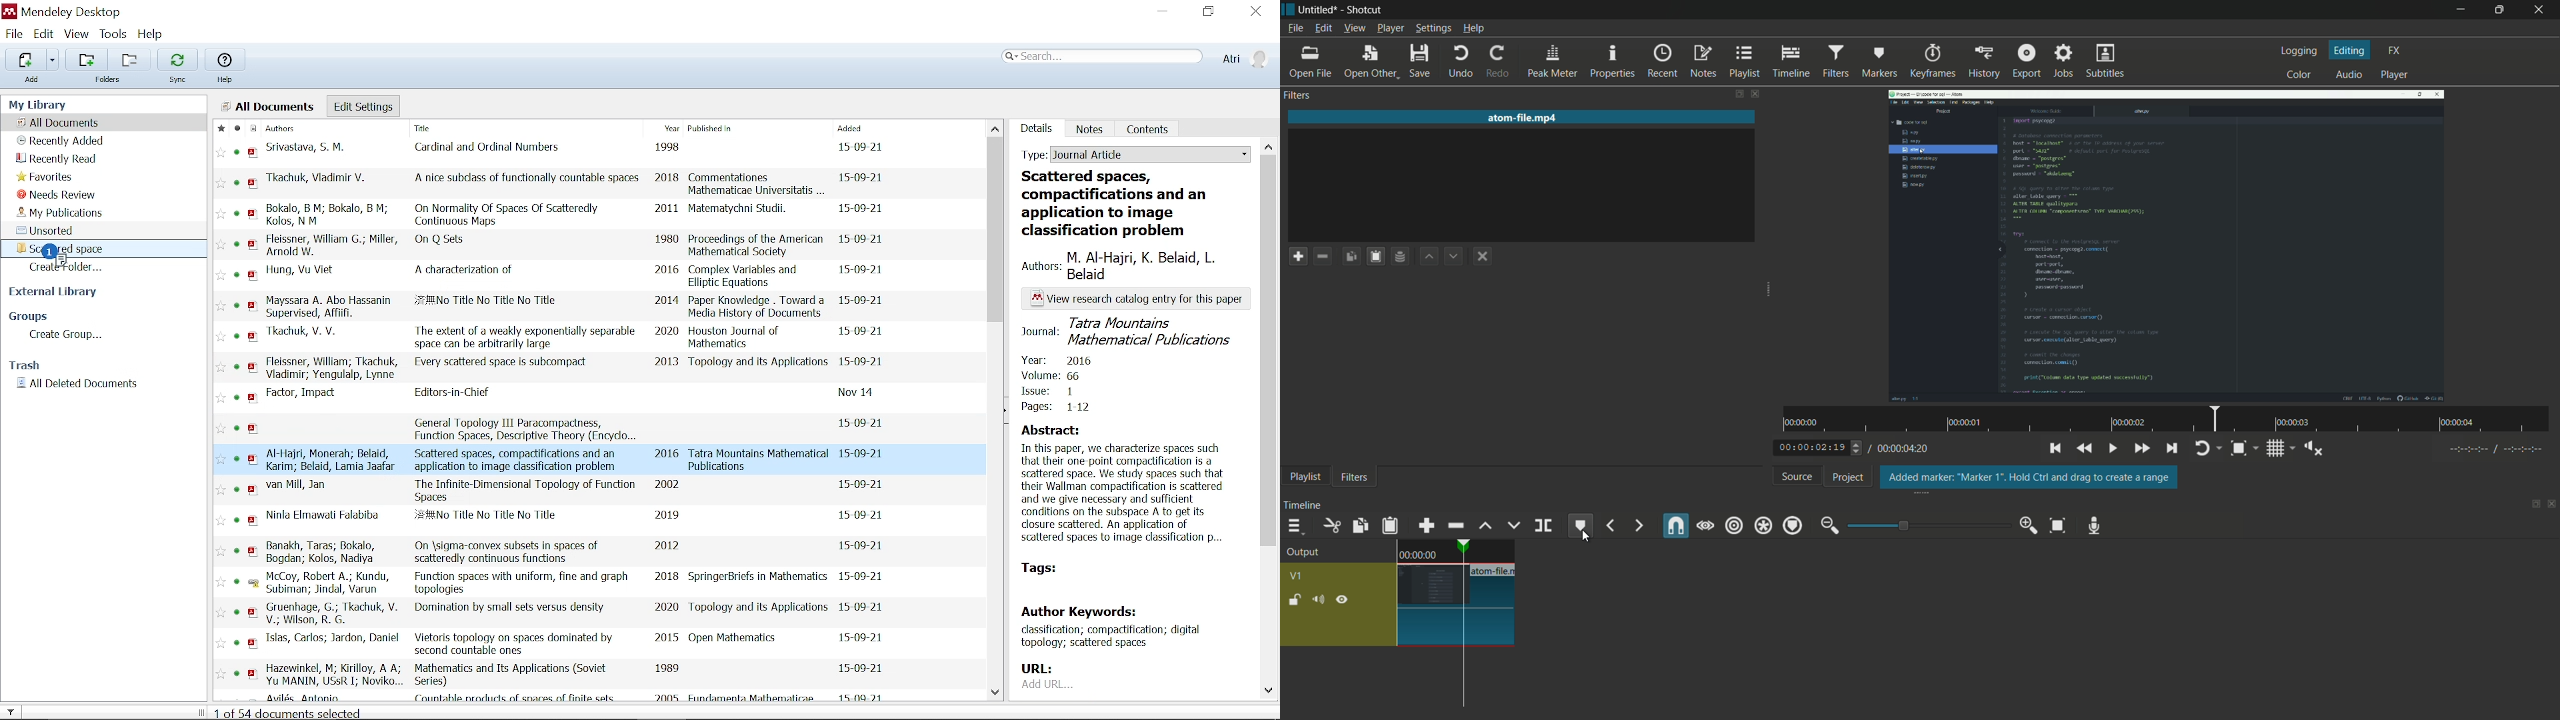 This screenshot has width=2576, height=728. What do you see at coordinates (1257, 12) in the screenshot?
I see `Close` at bounding box center [1257, 12].